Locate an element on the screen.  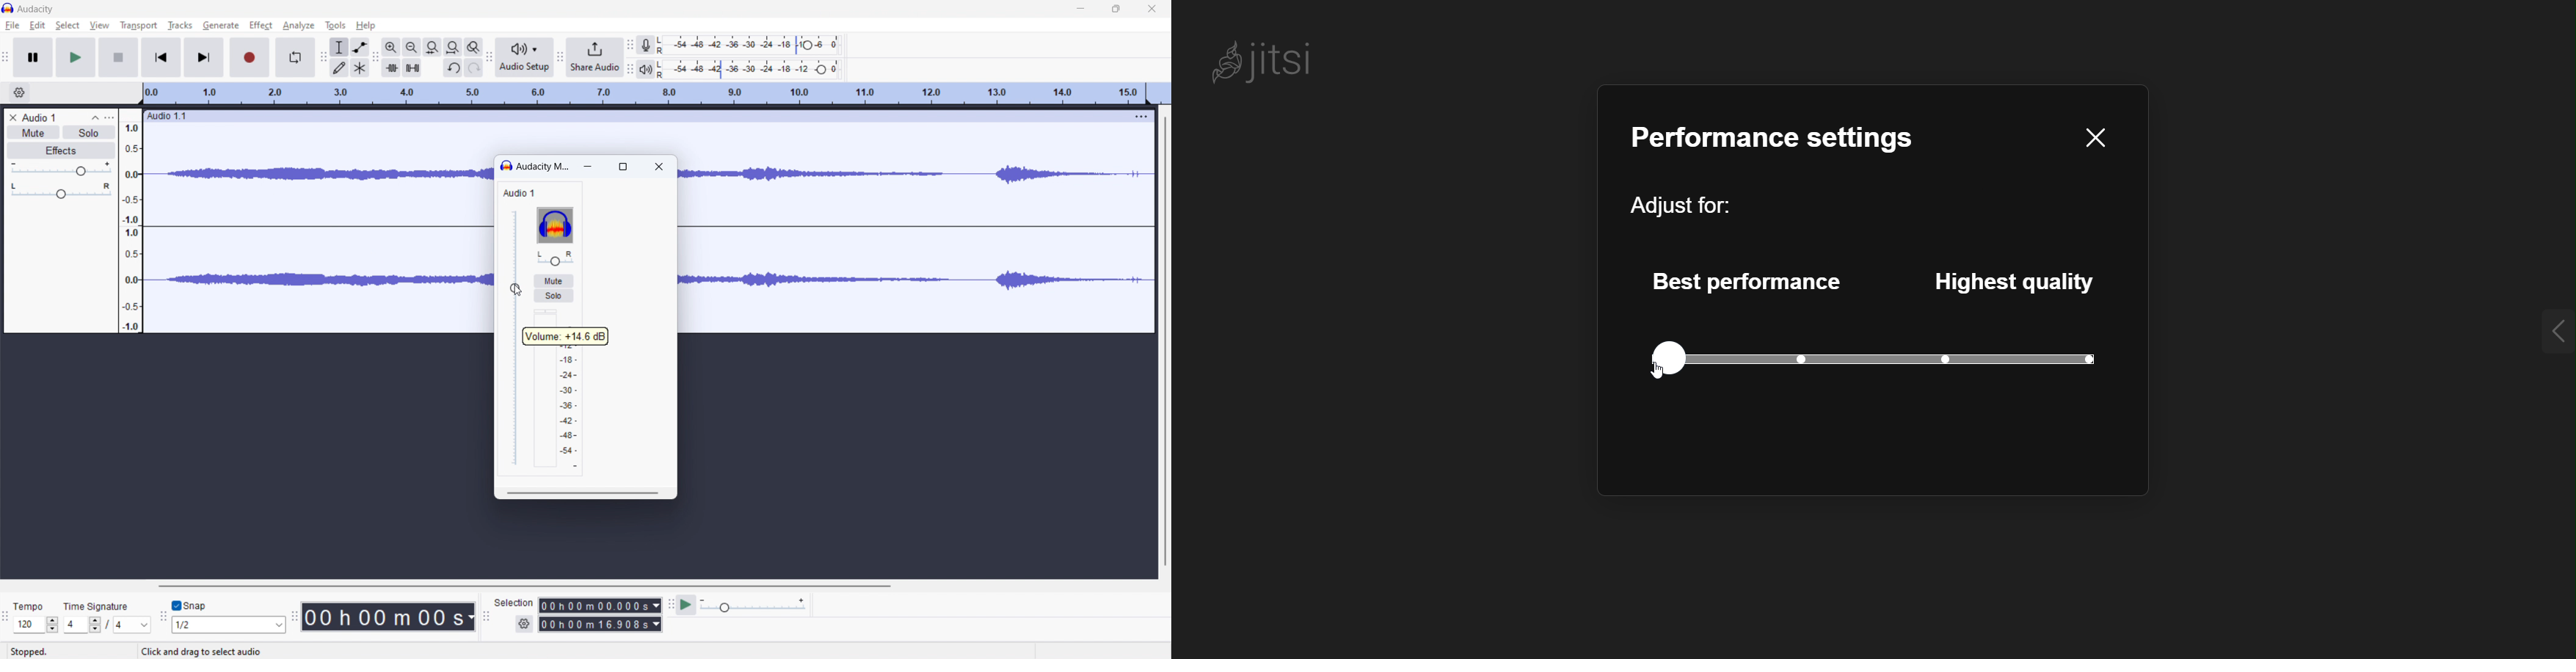
logo is located at coordinates (506, 167).